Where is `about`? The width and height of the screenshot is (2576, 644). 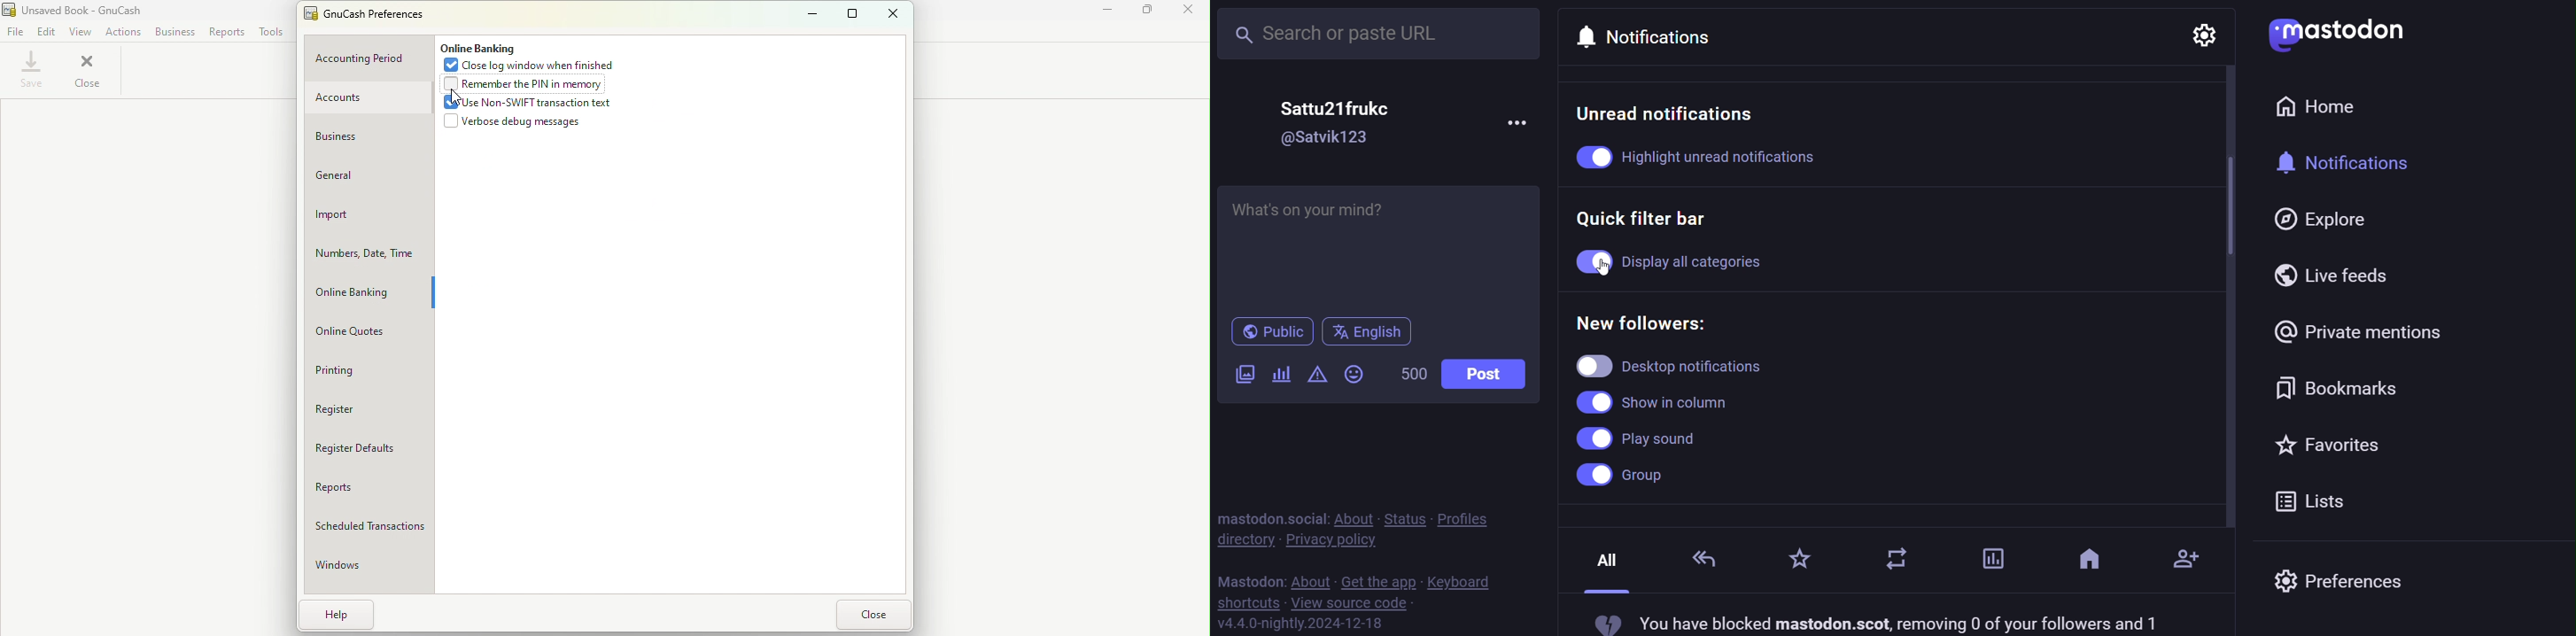 about is located at coordinates (1351, 517).